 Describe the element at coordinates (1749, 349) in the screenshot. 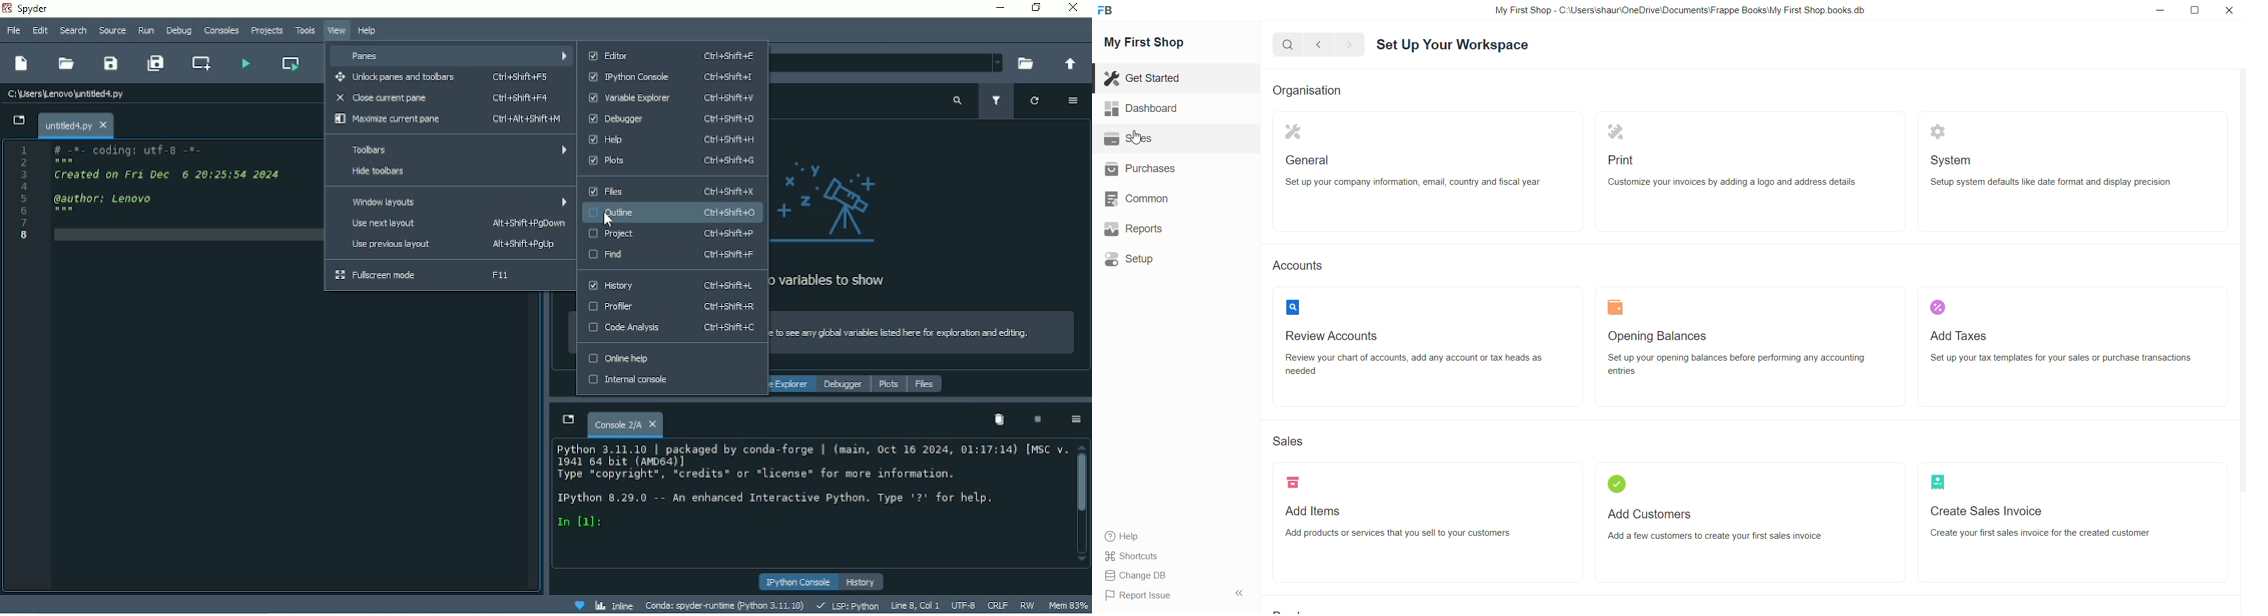

I see `Opening Books` at that location.